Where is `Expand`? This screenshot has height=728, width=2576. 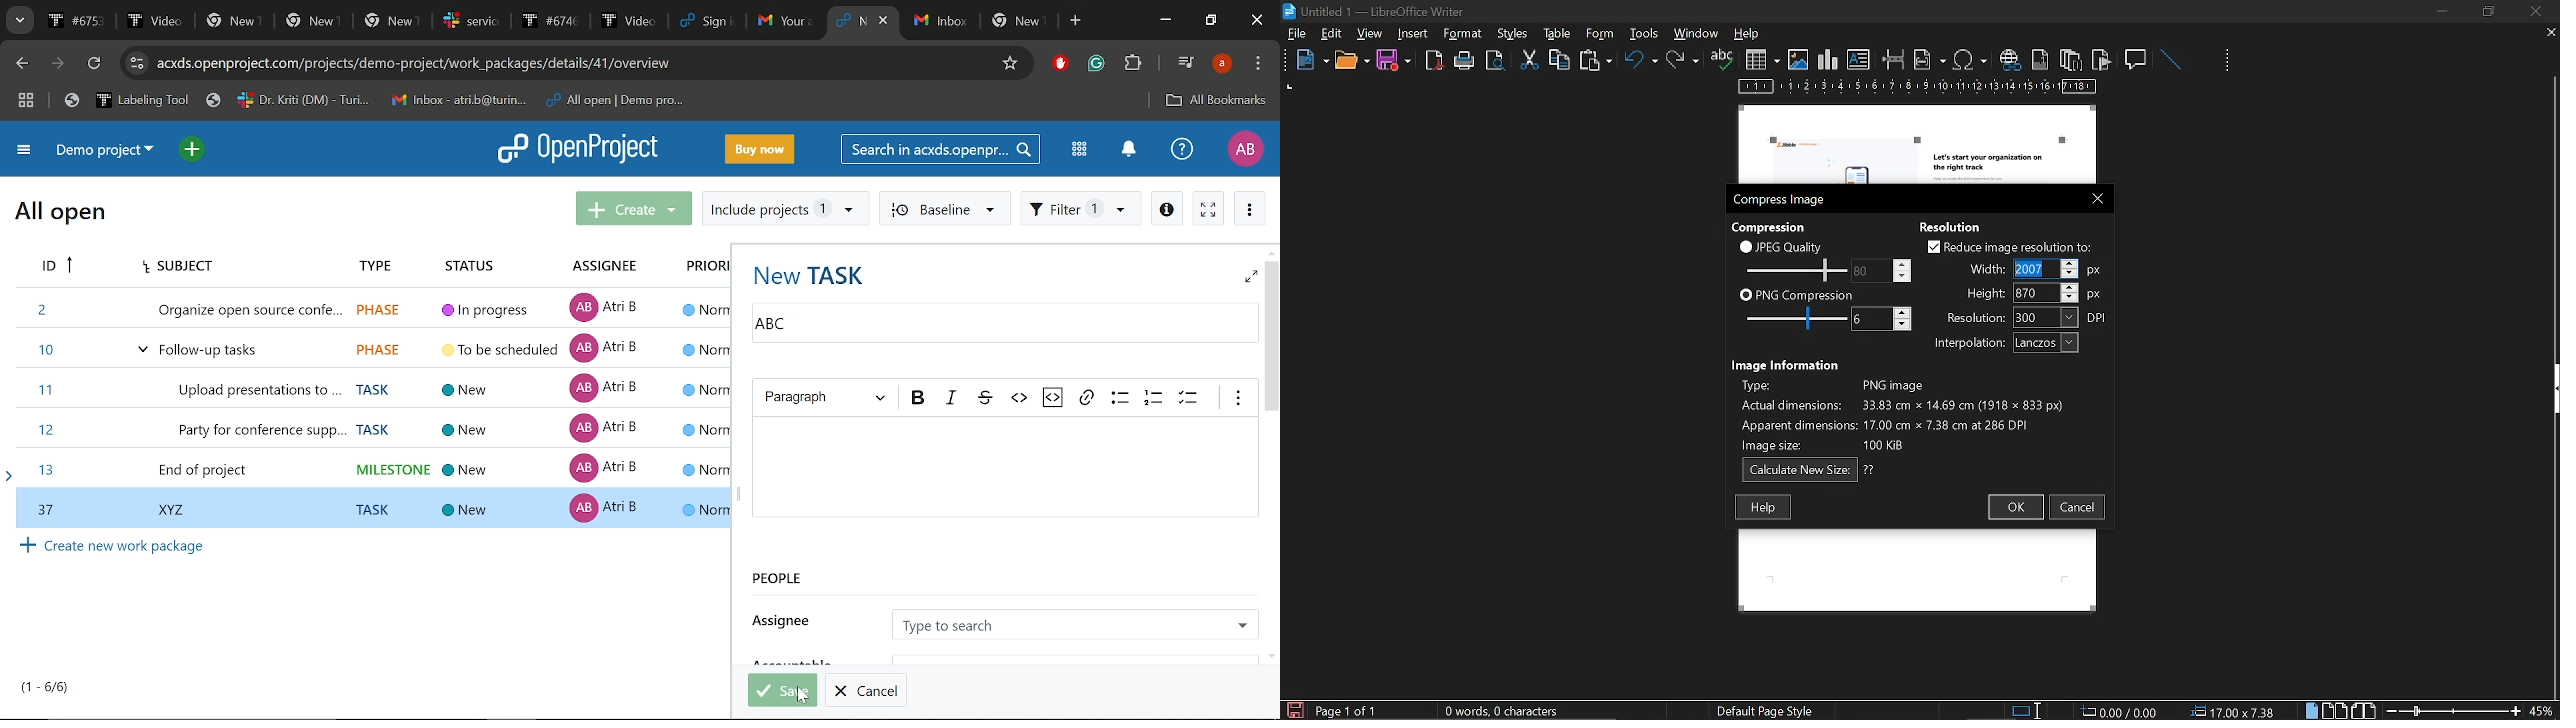 Expand is located at coordinates (1250, 276).